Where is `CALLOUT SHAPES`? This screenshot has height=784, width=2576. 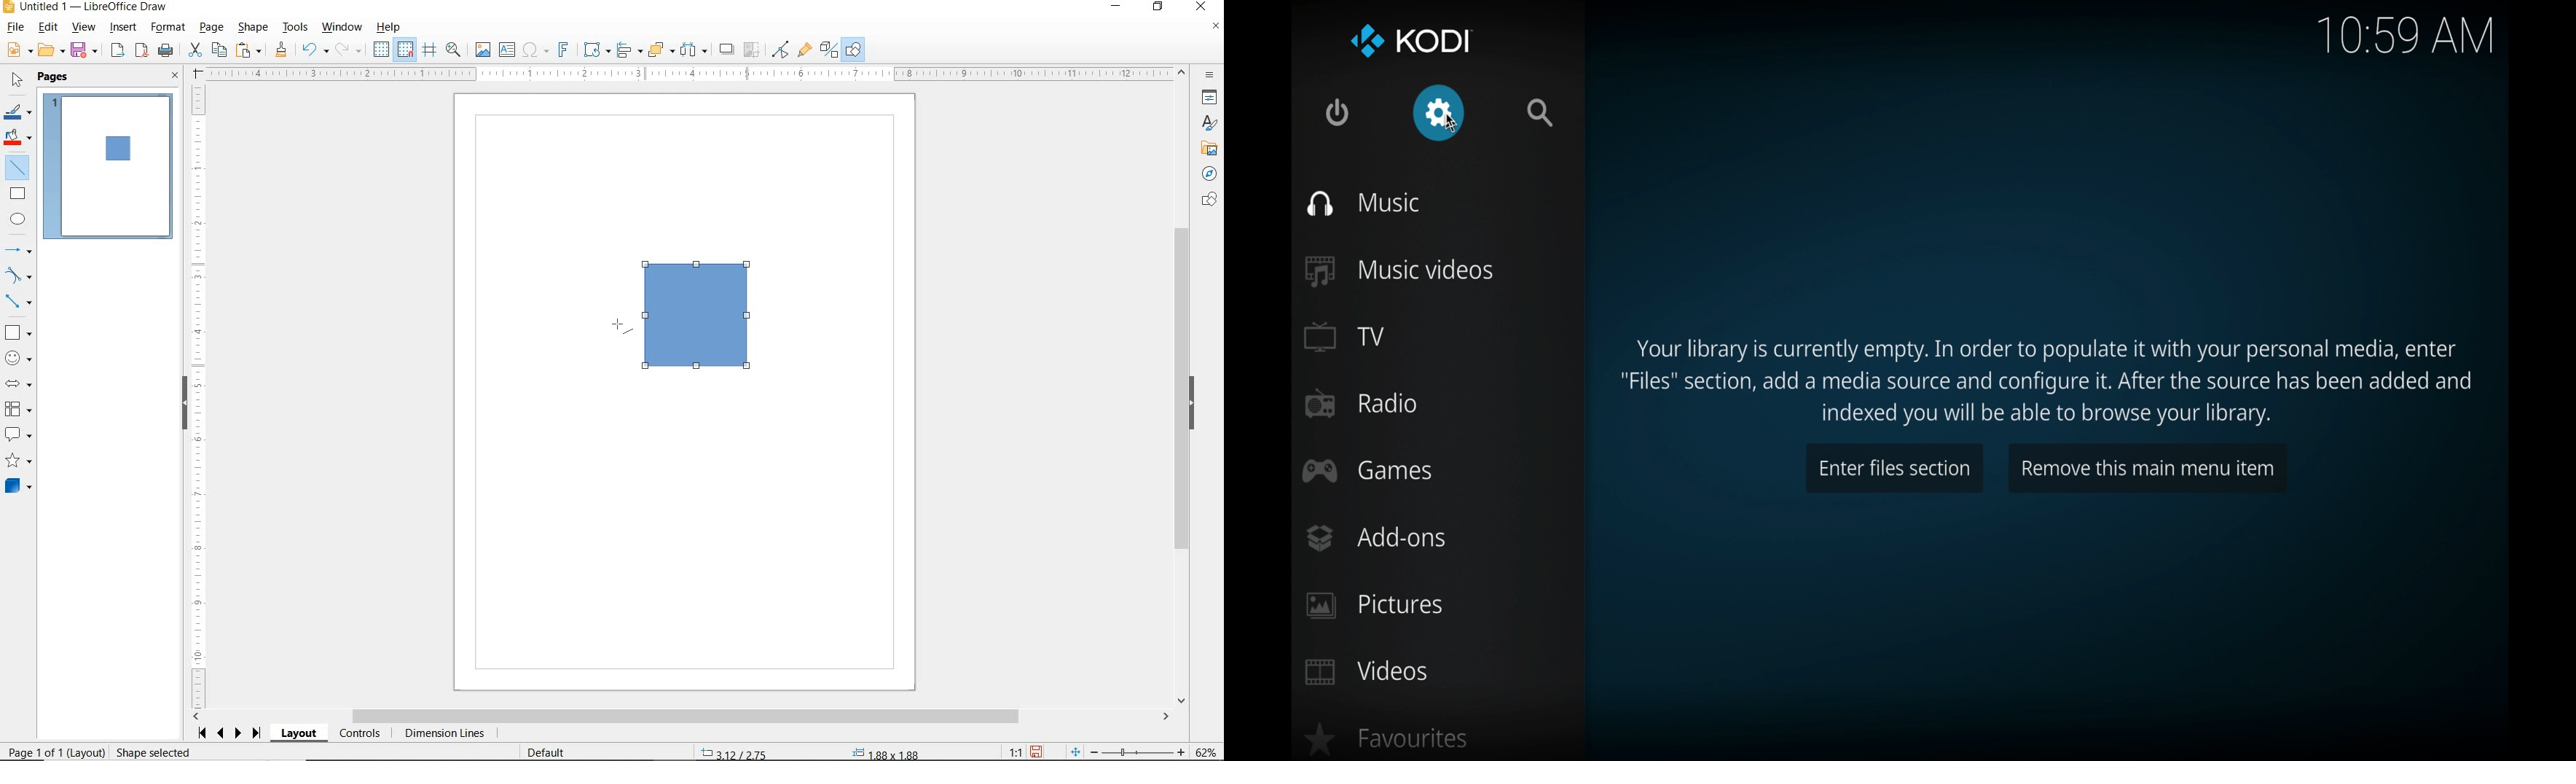
CALLOUT SHAPES is located at coordinates (19, 435).